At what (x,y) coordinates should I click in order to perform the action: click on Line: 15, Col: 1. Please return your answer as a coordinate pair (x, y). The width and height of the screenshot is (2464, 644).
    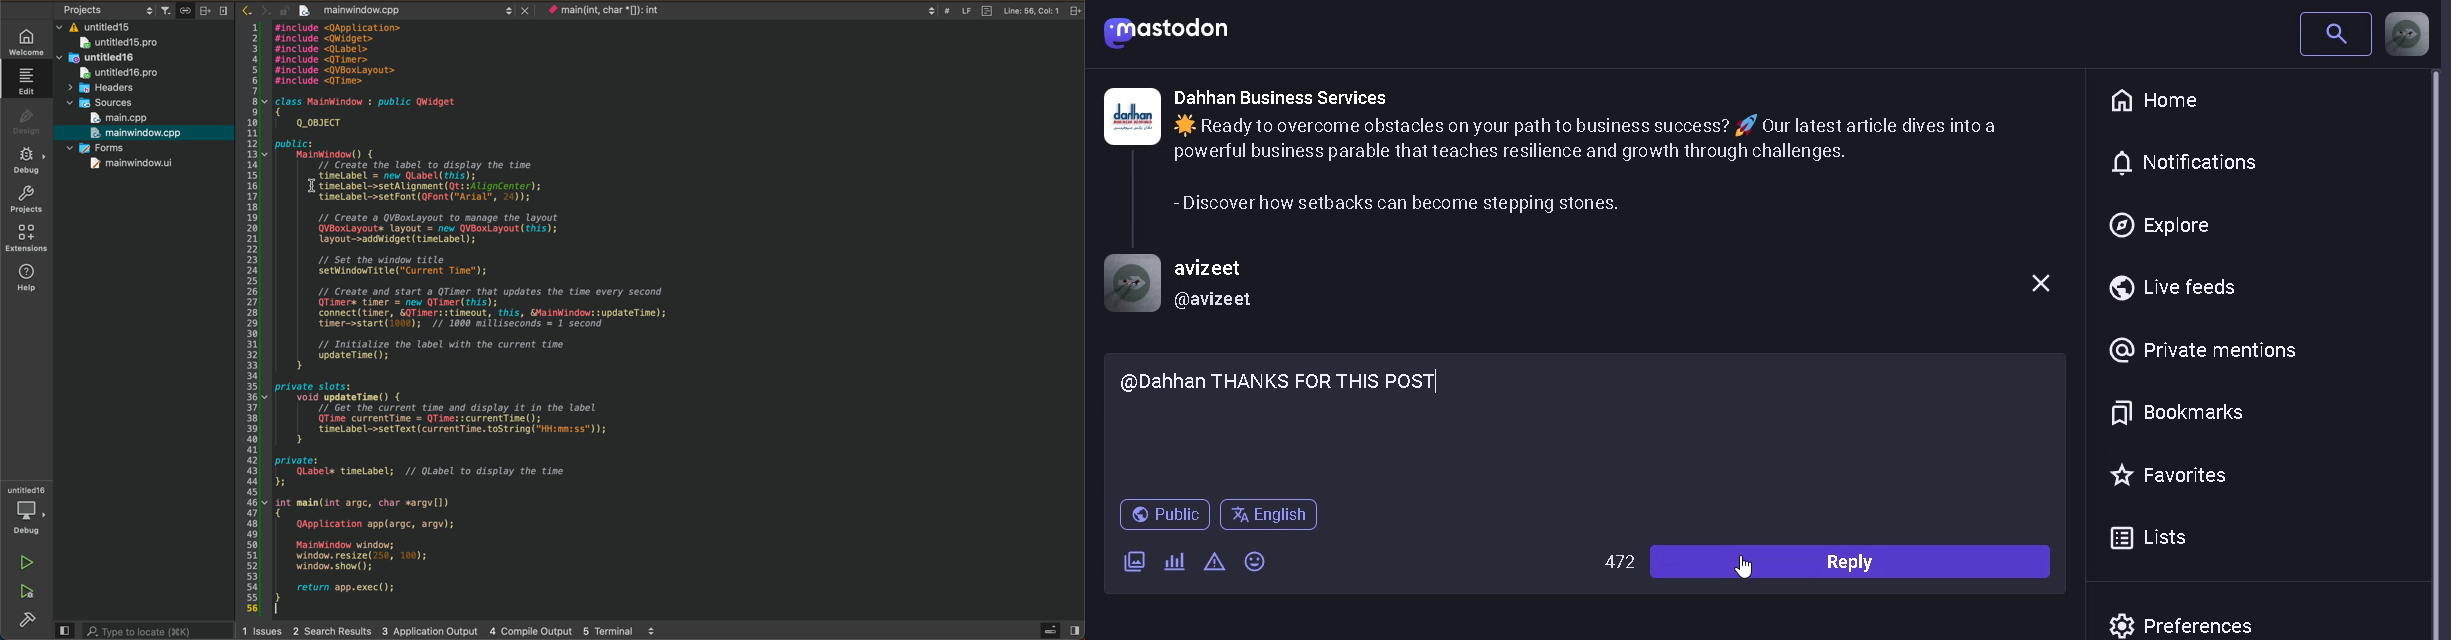
    Looking at the image, I should click on (1024, 11).